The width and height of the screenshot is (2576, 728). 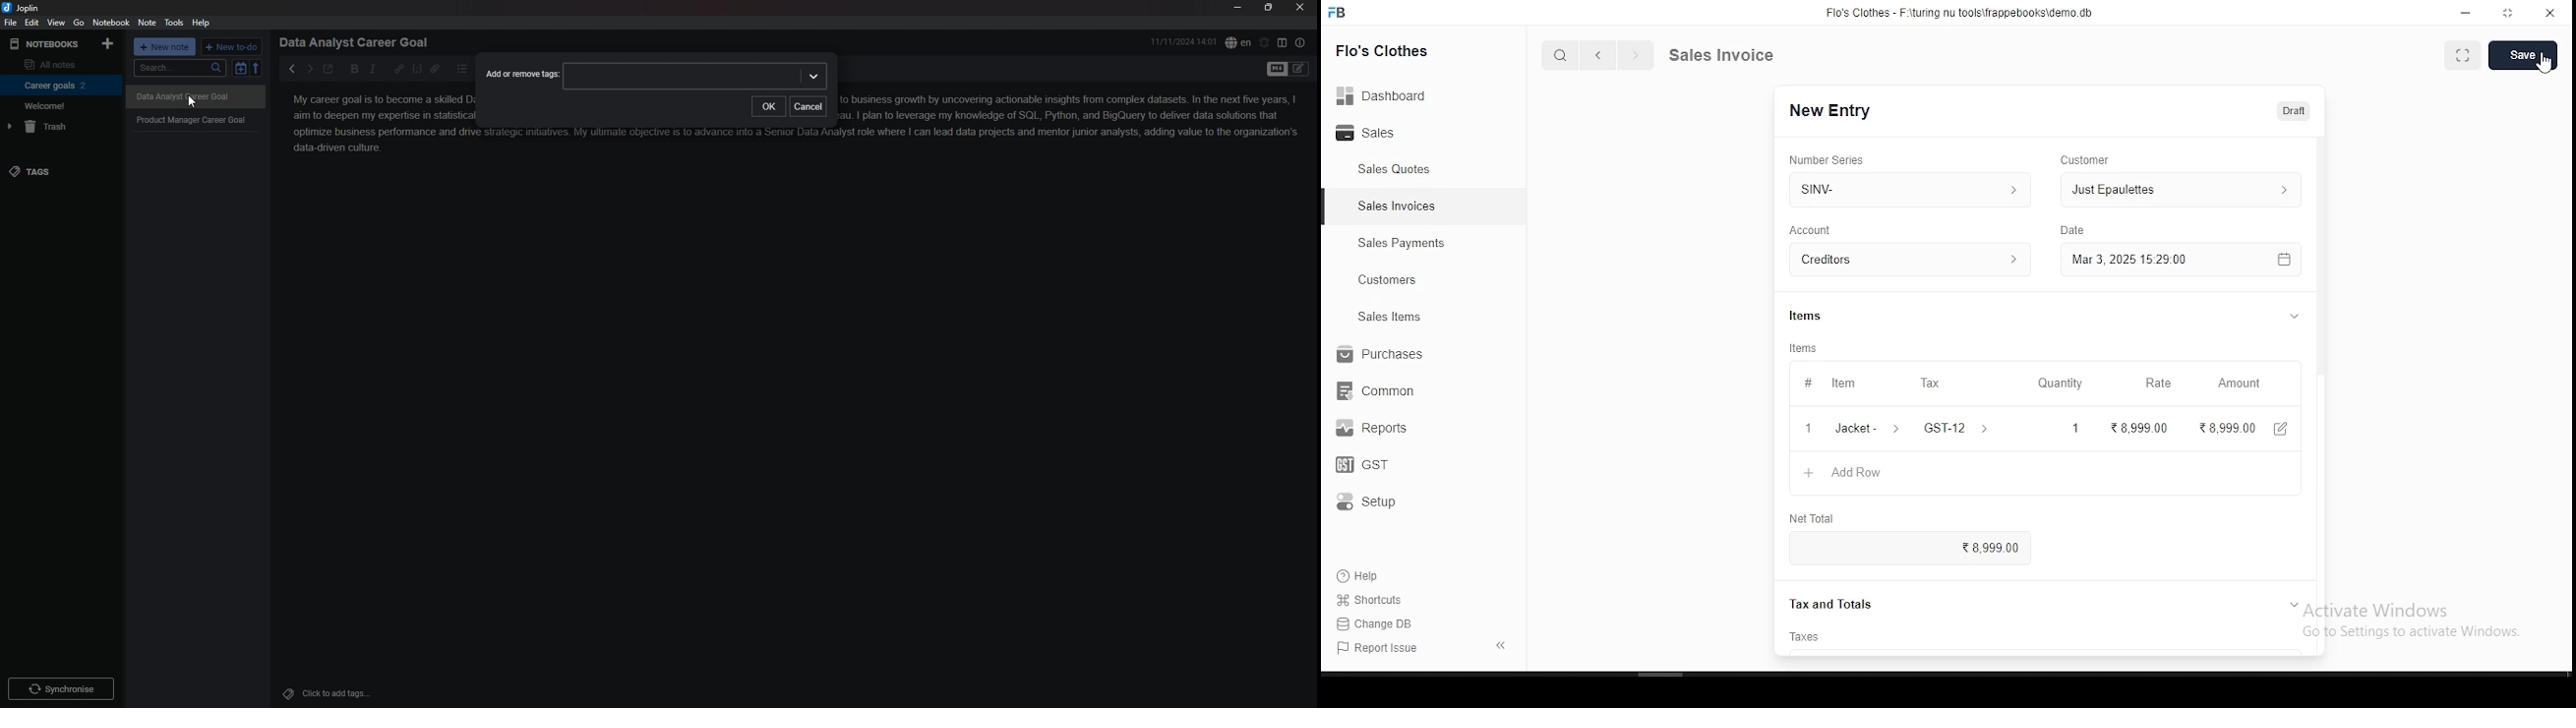 What do you see at coordinates (1237, 7) in the screenshot?
I see `minimize` at bounding box center [1237, 7].